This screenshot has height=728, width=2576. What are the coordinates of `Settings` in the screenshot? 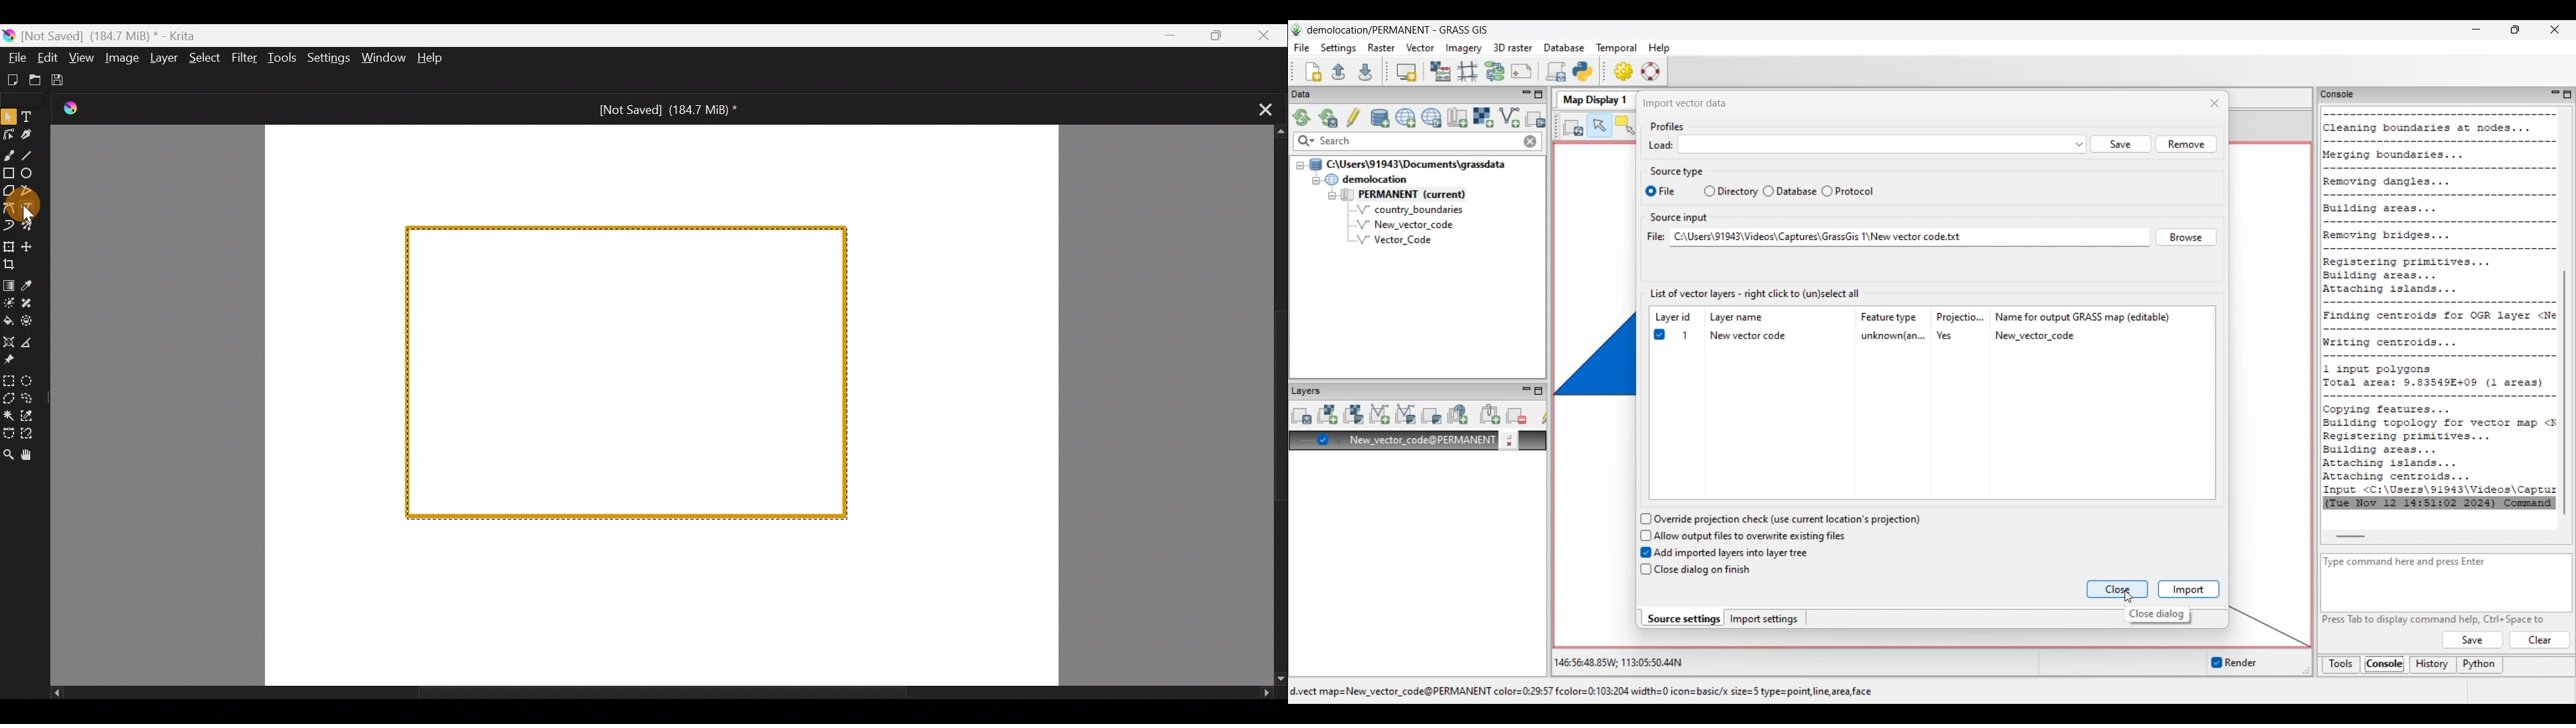 It's located at (327, 57).